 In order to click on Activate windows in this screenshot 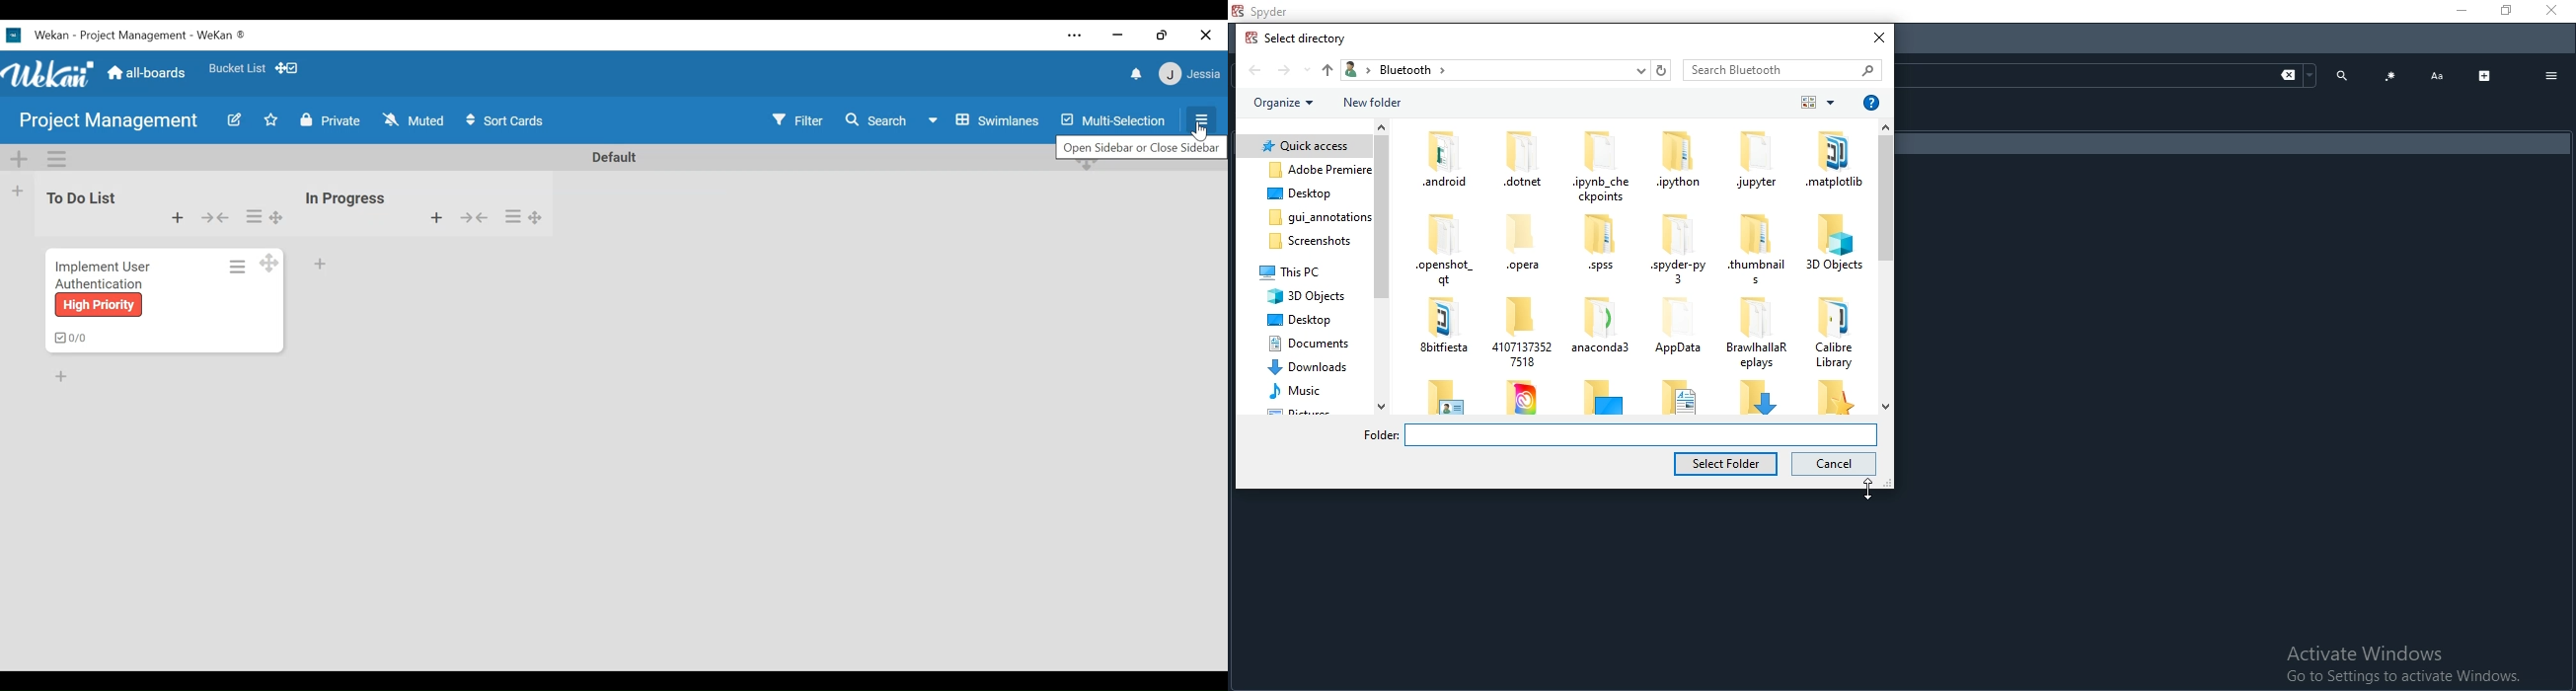, I will do `click(2402, 664)`.